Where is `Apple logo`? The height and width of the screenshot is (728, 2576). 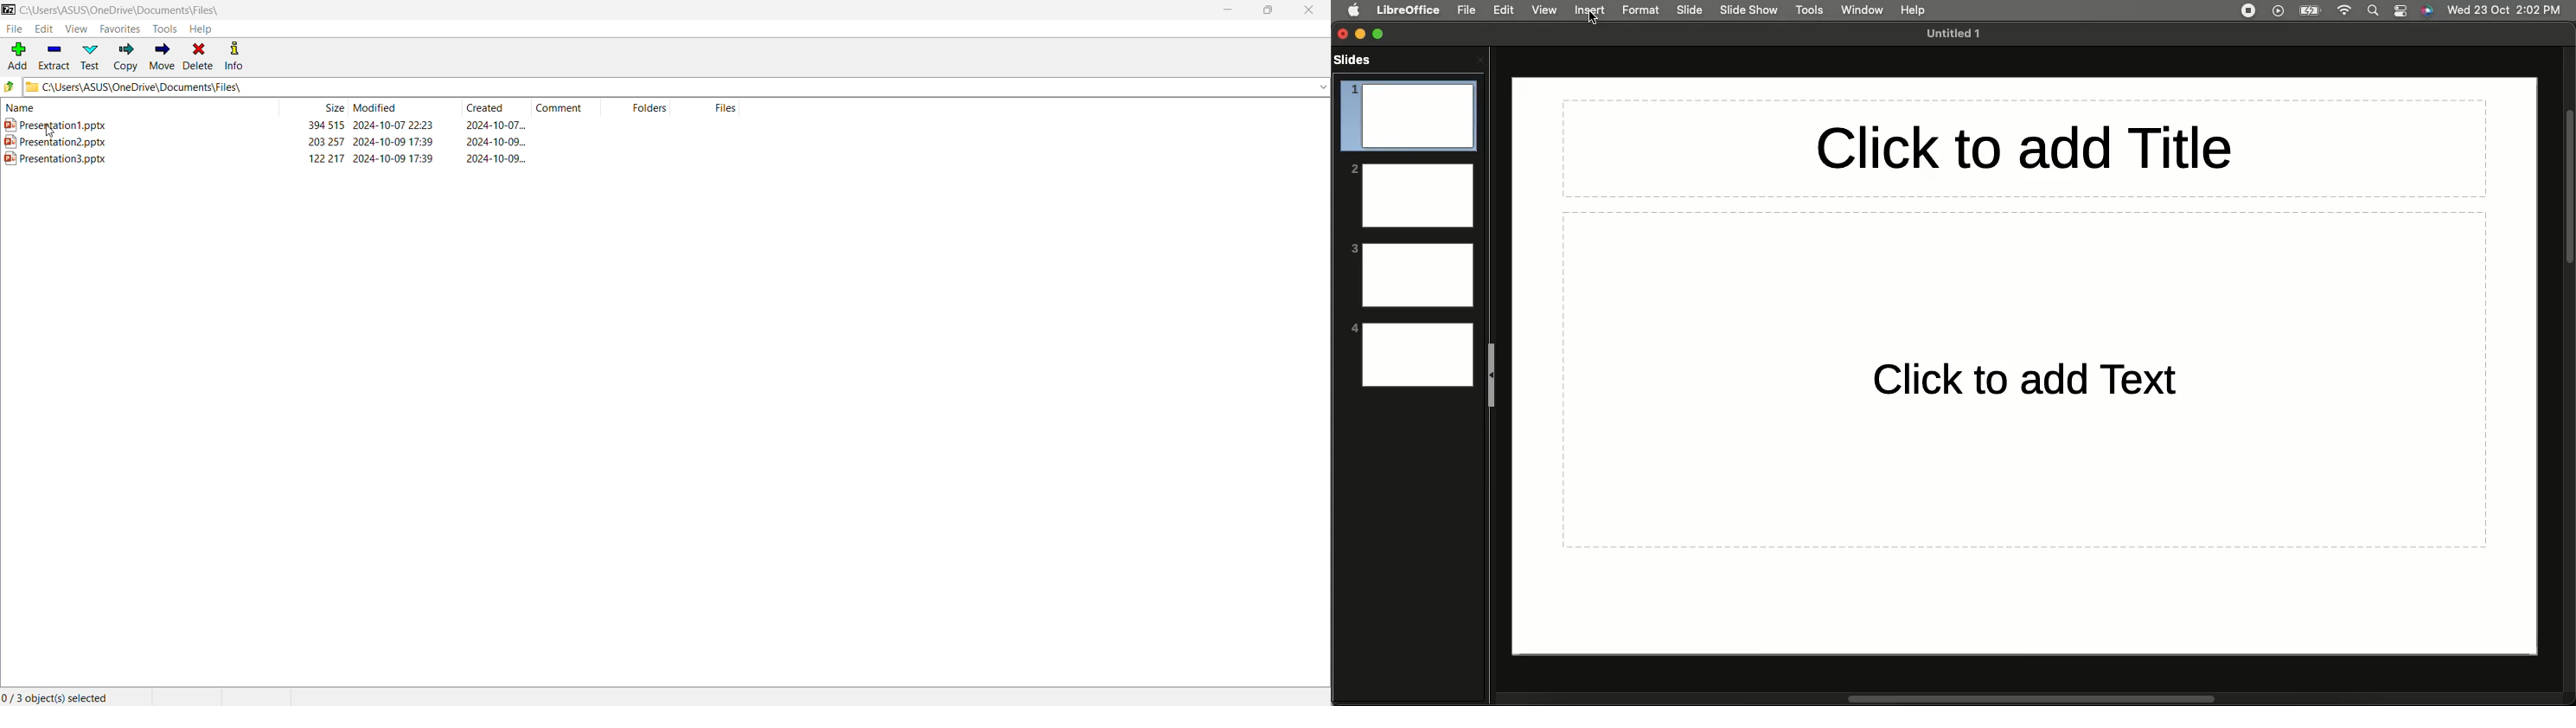
Apple logo is located at coordinates (1354, 10).